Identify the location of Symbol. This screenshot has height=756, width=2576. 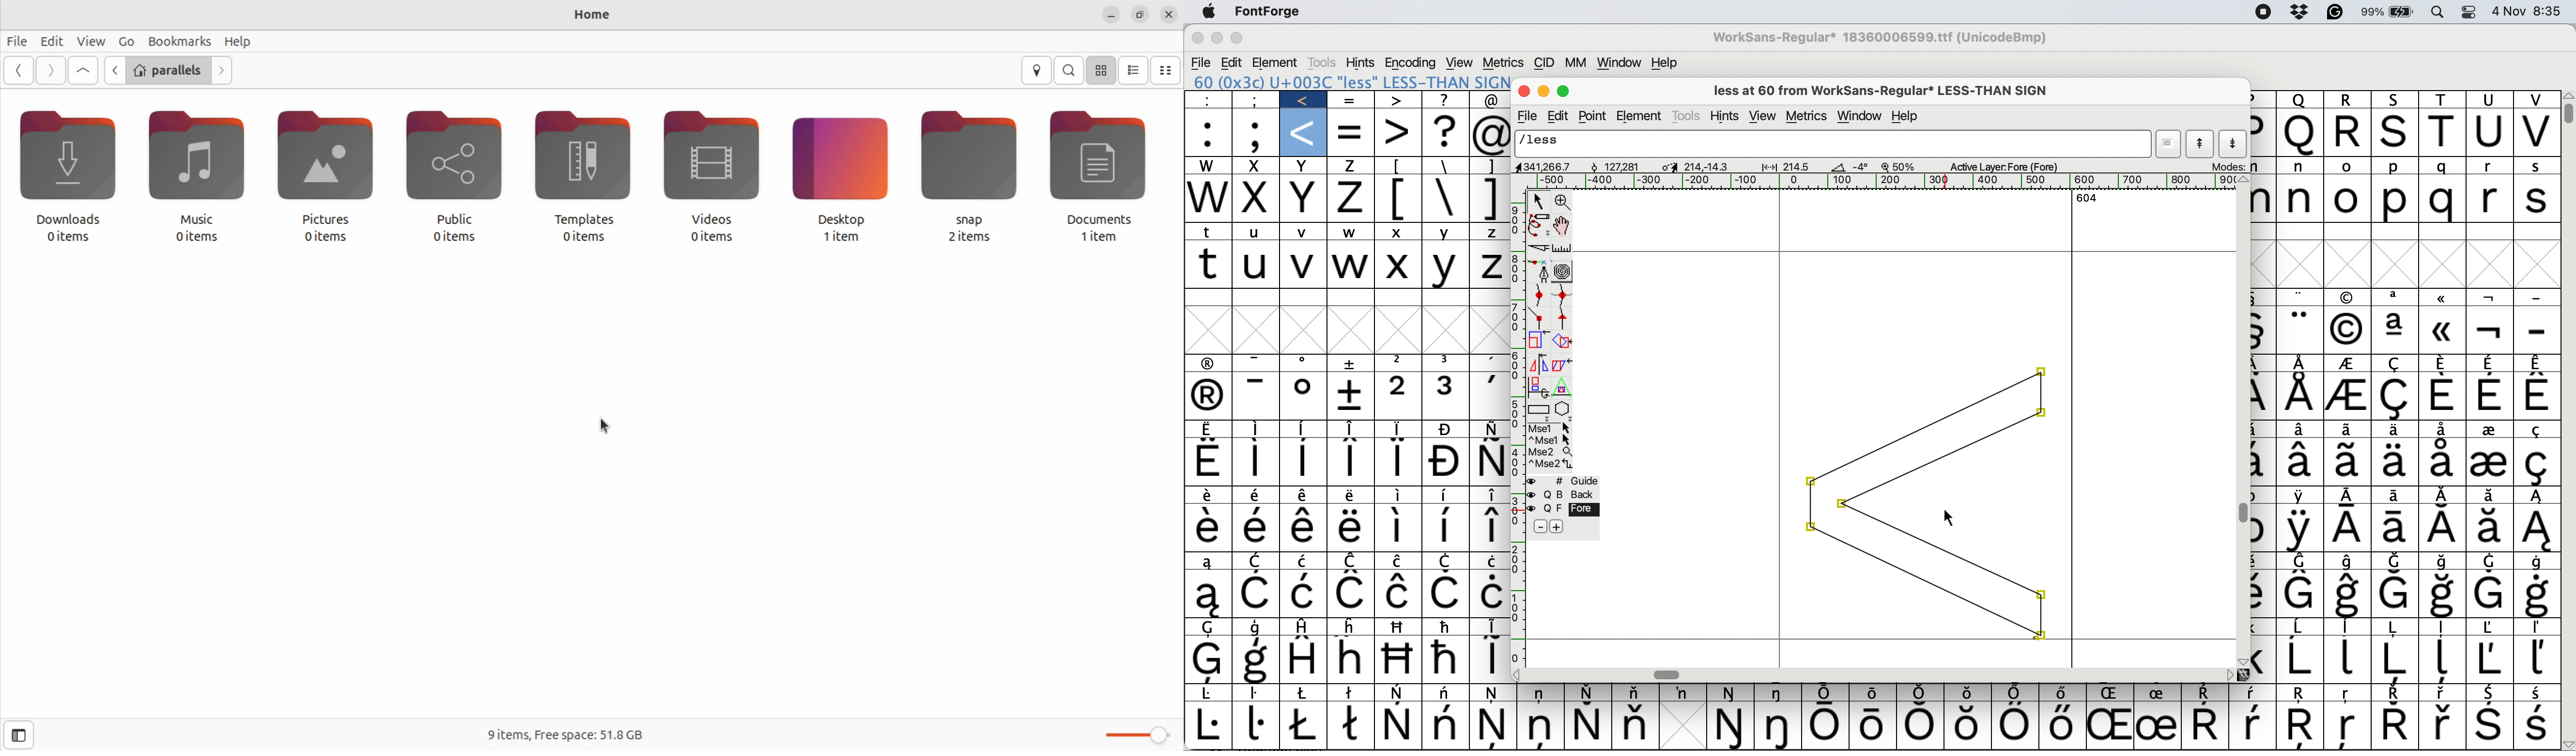
(1256, 528).